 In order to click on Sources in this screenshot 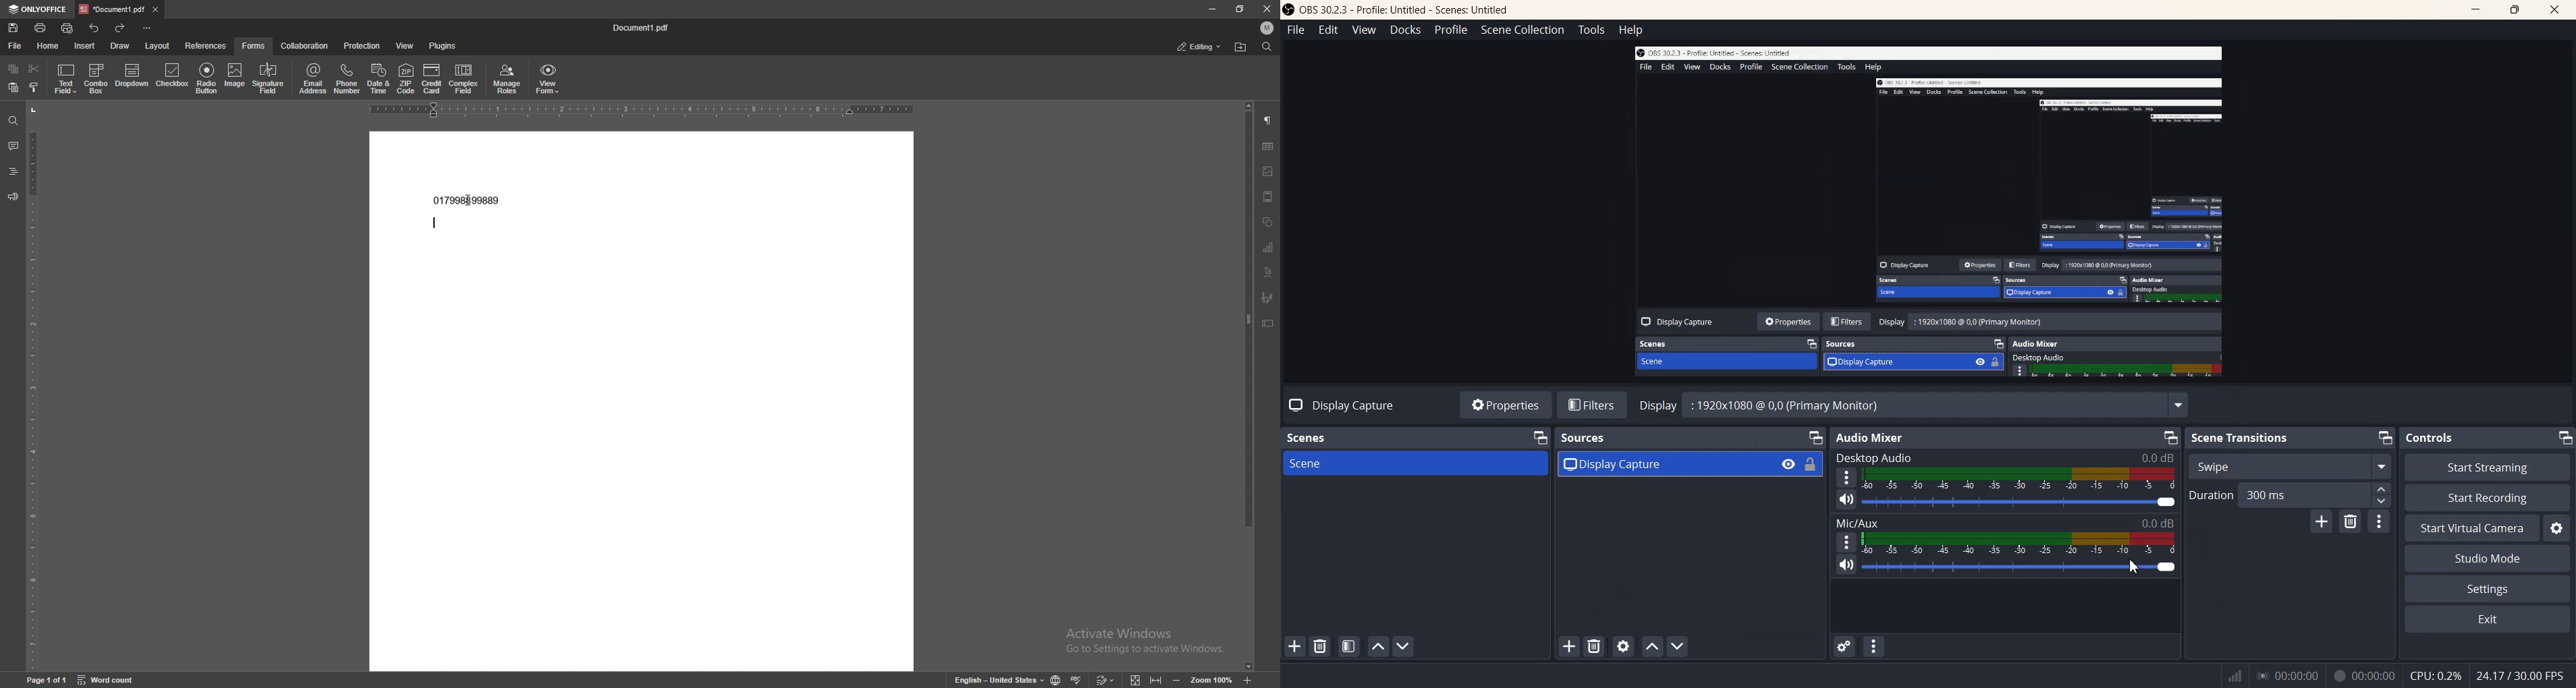, I will do `click(1585, 437)`.